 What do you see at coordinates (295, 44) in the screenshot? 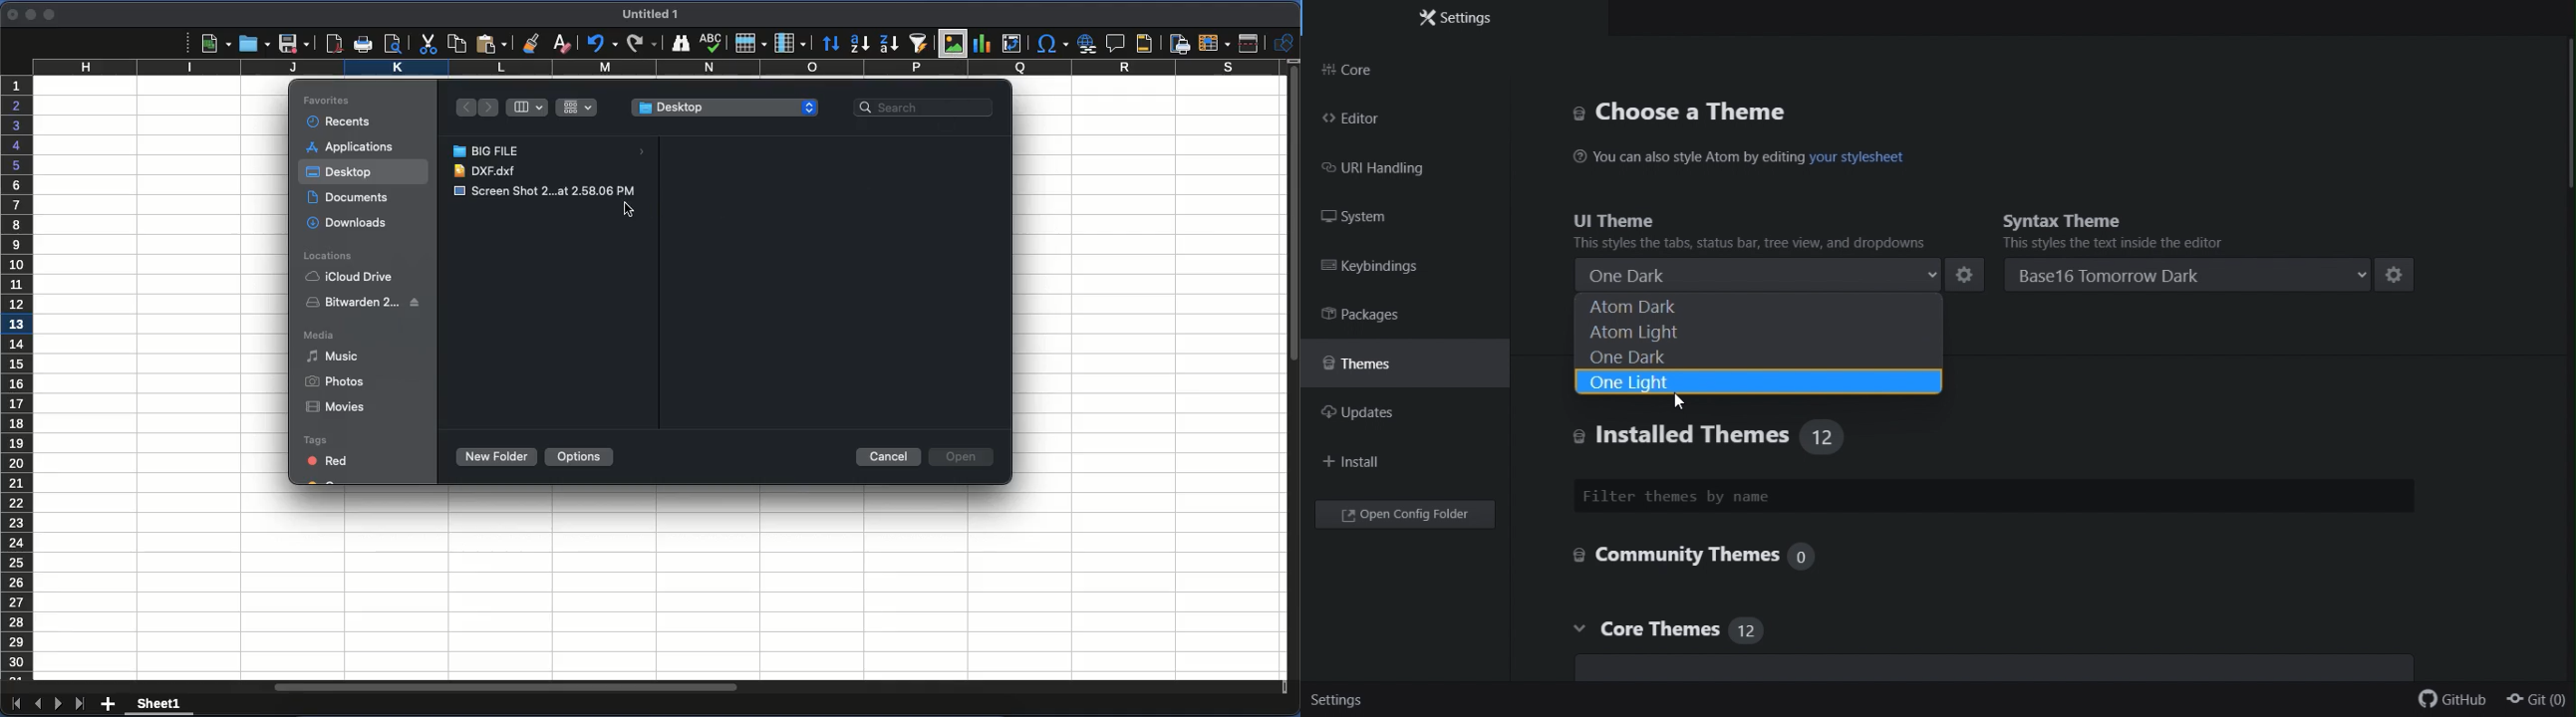
I see `save` at bounding box center [295, 44].